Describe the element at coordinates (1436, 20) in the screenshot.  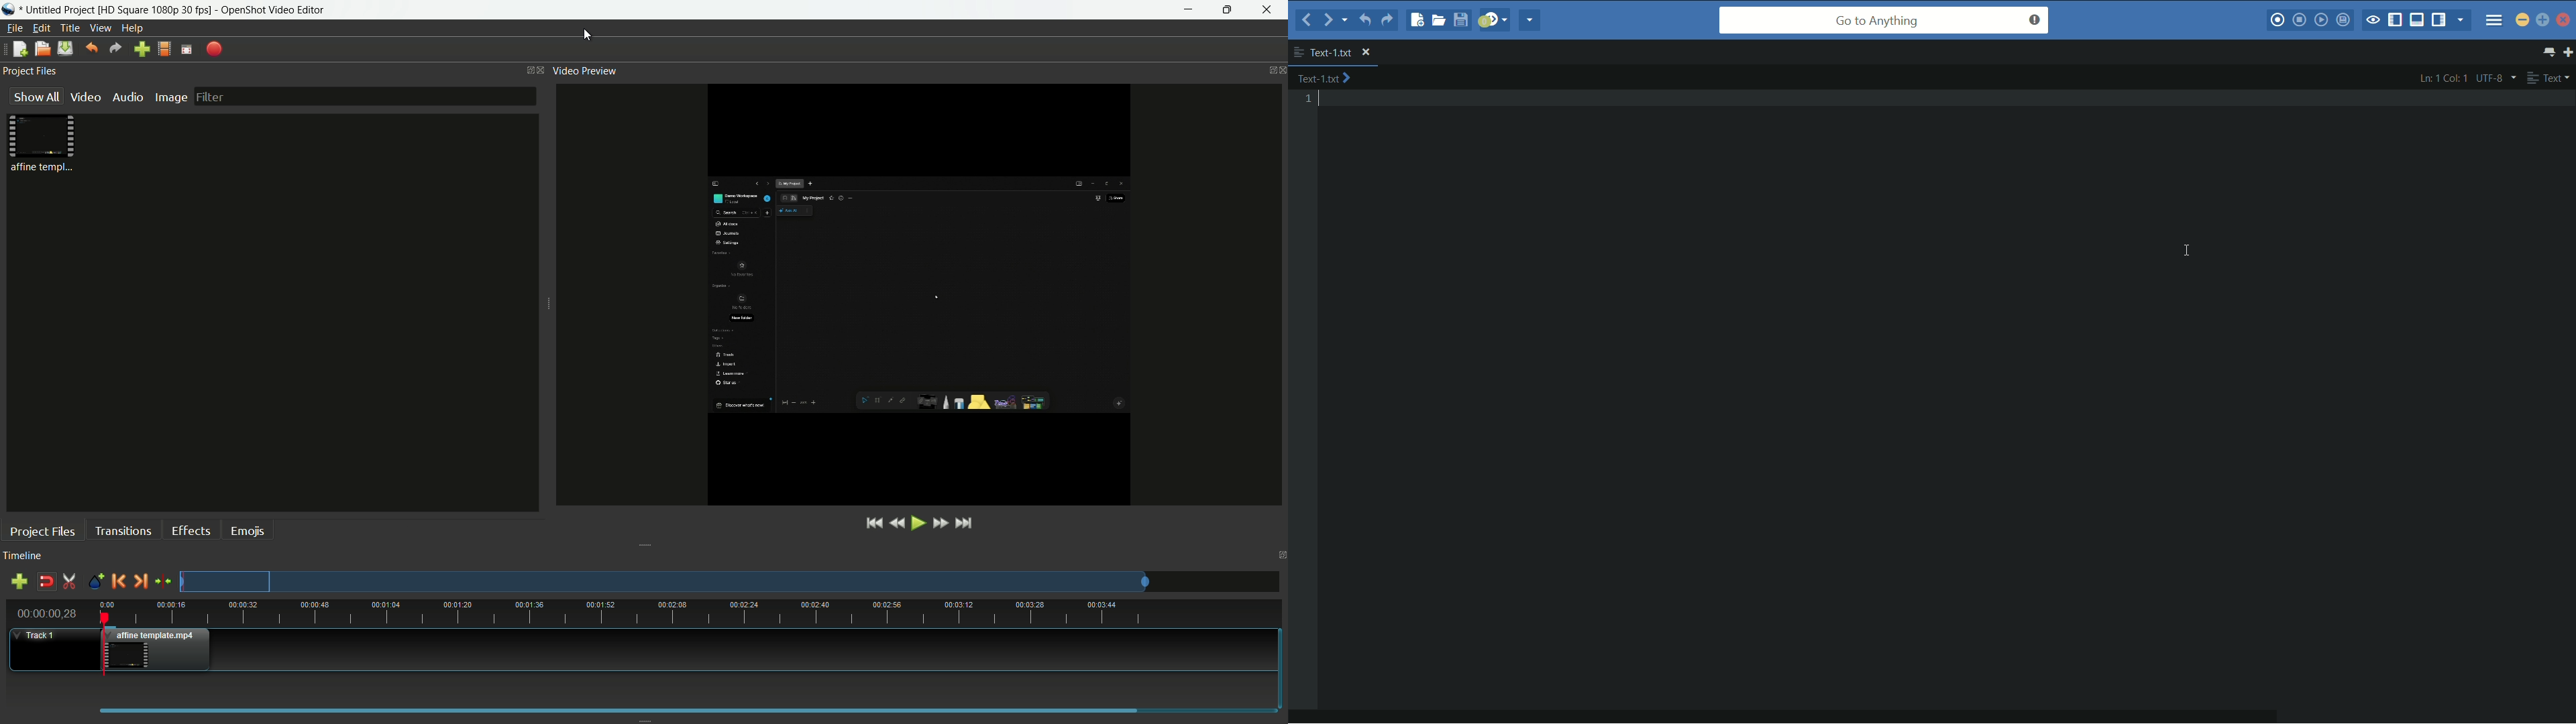
I see `open file` at that location.